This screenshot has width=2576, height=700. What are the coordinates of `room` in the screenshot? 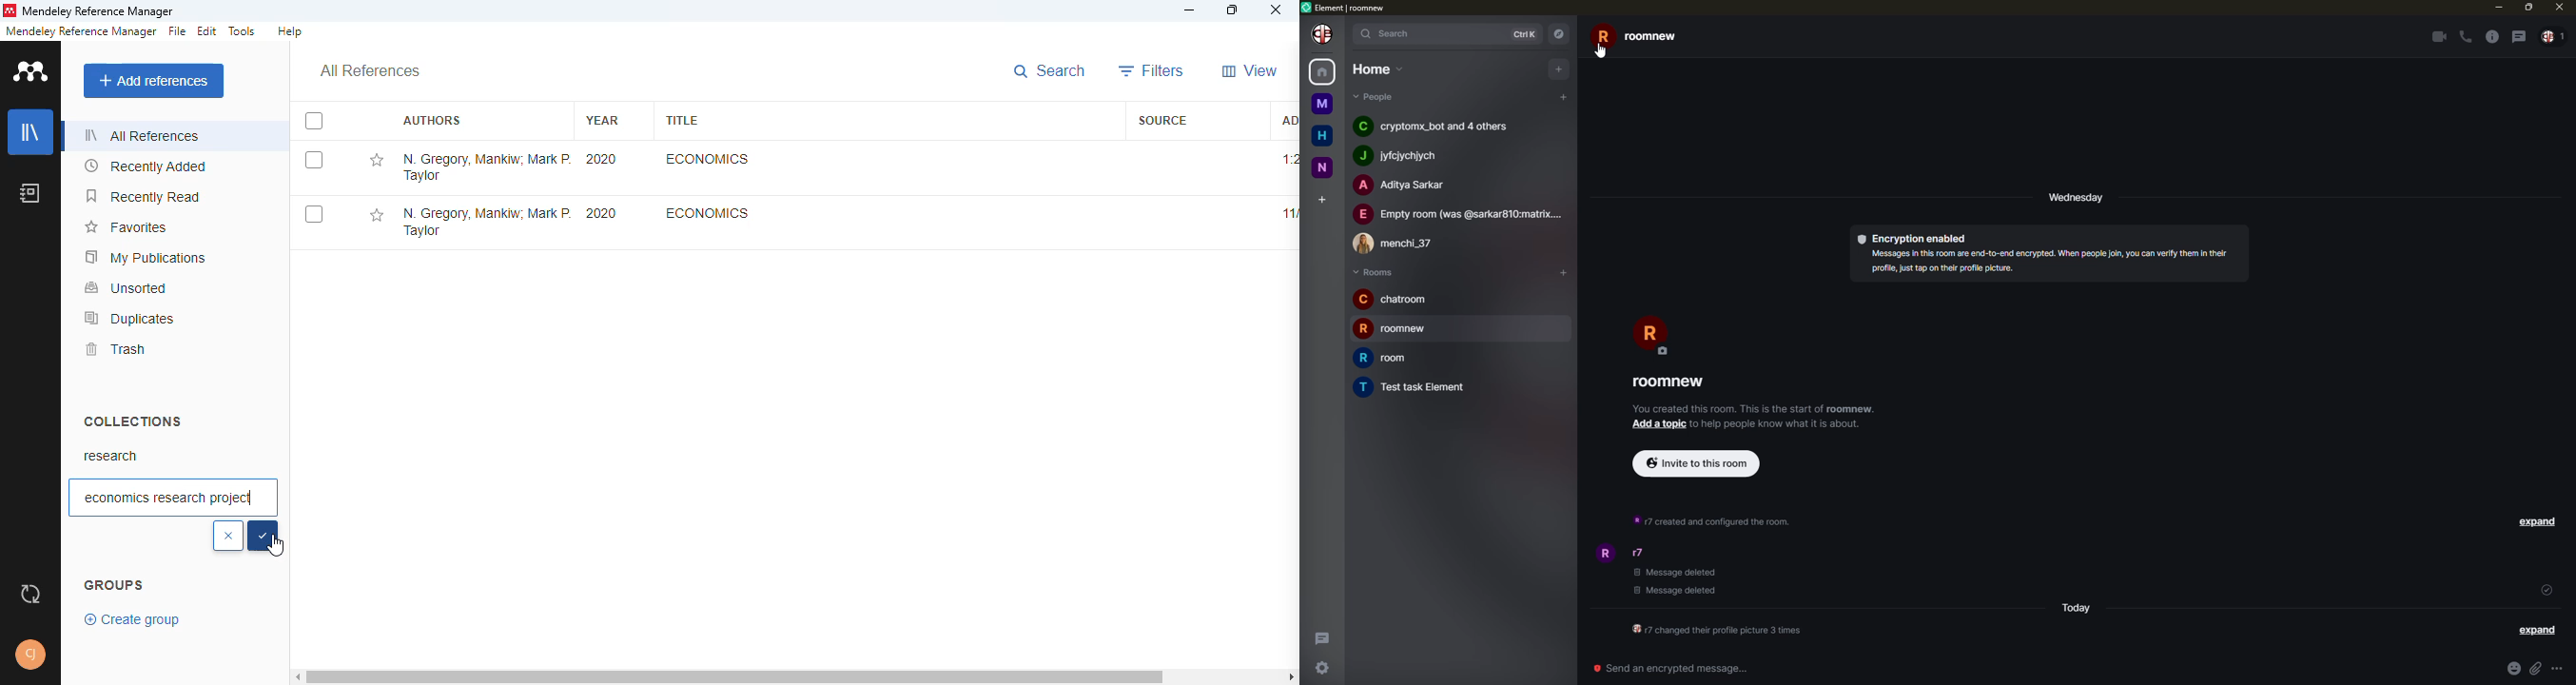 It's located at (1672, 382).